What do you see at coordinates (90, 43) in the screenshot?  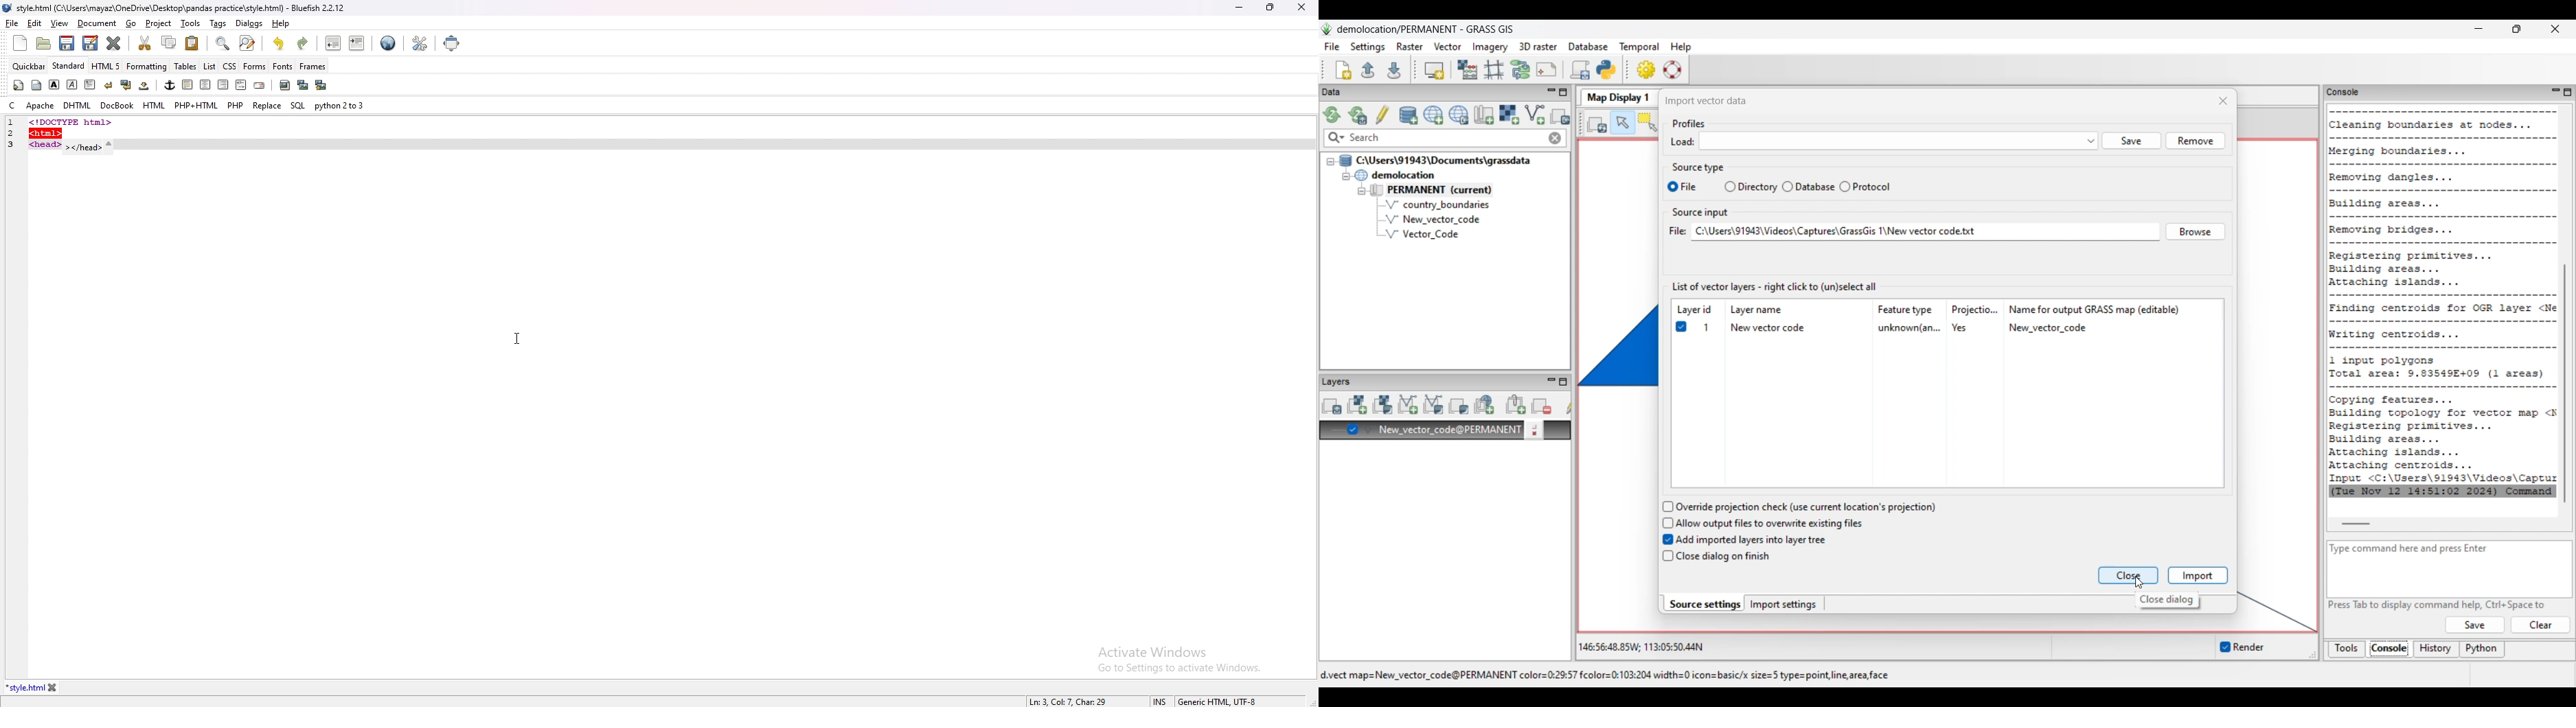 I see `save as` at bounding box center [90, 43].